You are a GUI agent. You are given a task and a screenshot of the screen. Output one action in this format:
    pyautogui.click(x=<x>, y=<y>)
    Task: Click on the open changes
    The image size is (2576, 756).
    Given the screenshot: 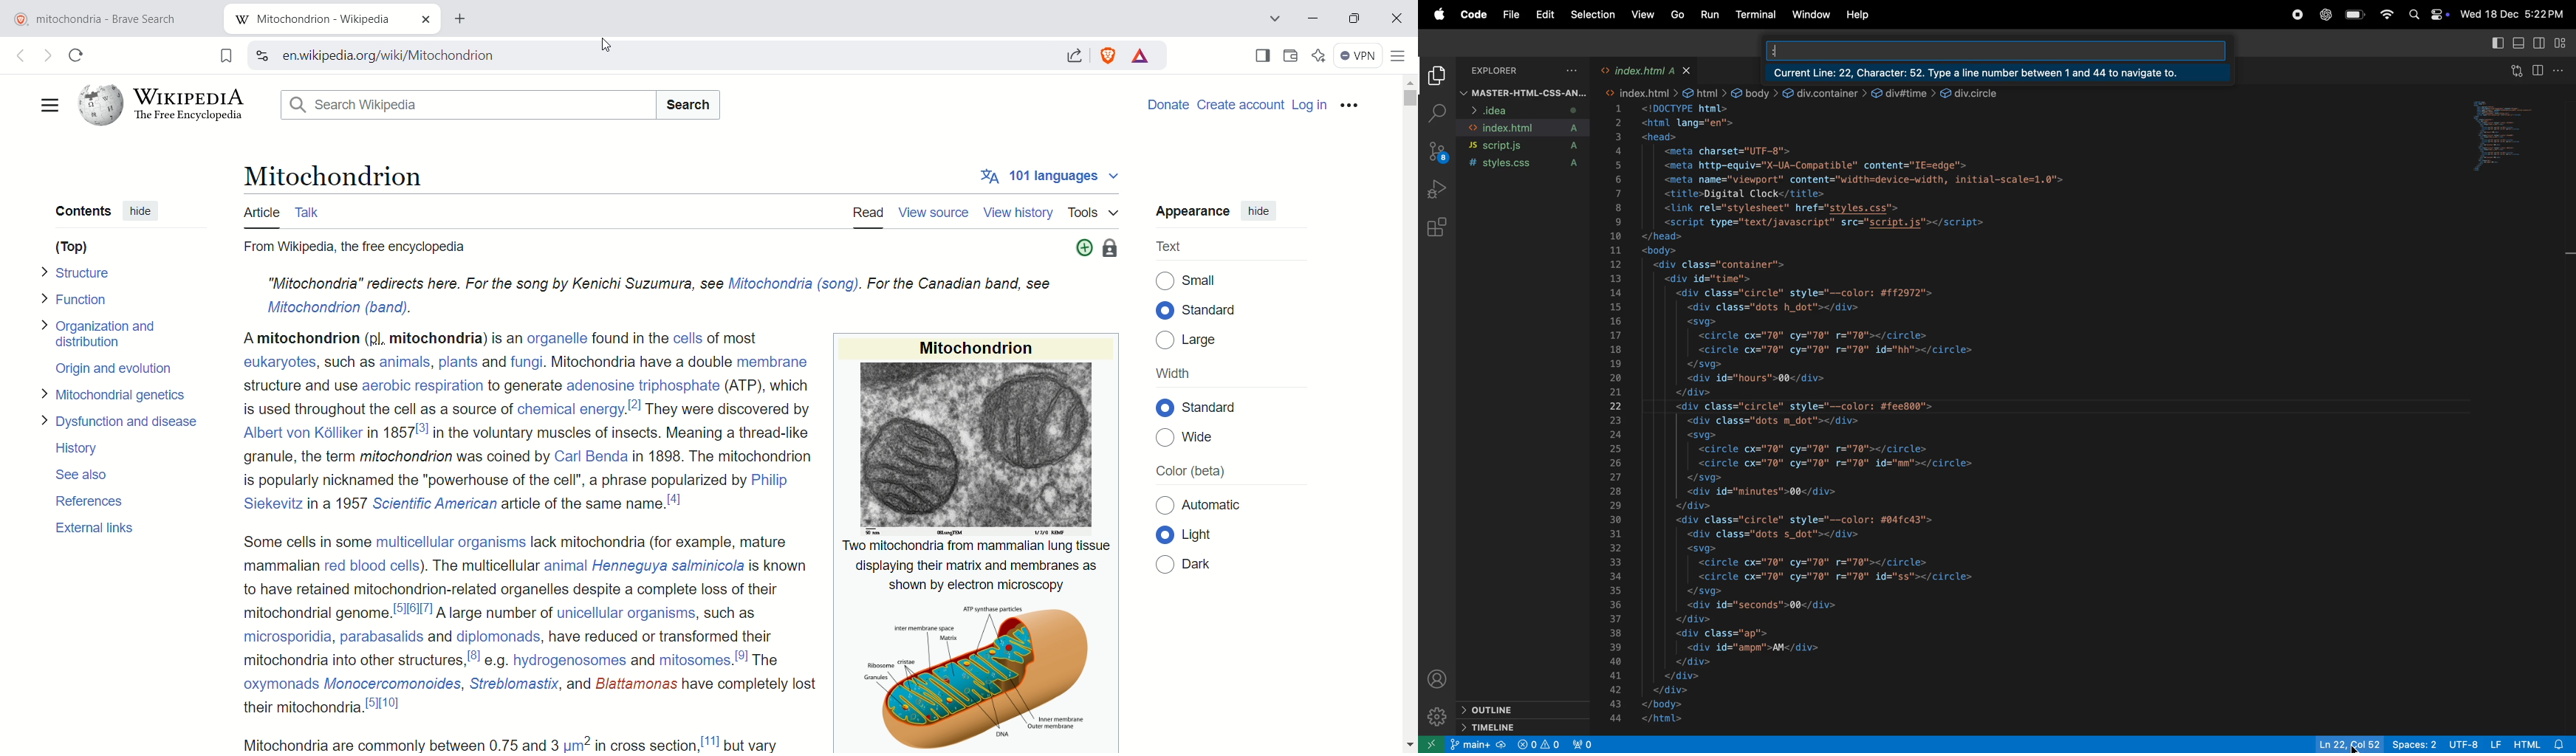 What is the action you would take?
    pyautogui.click(x=2514, y=72)
    